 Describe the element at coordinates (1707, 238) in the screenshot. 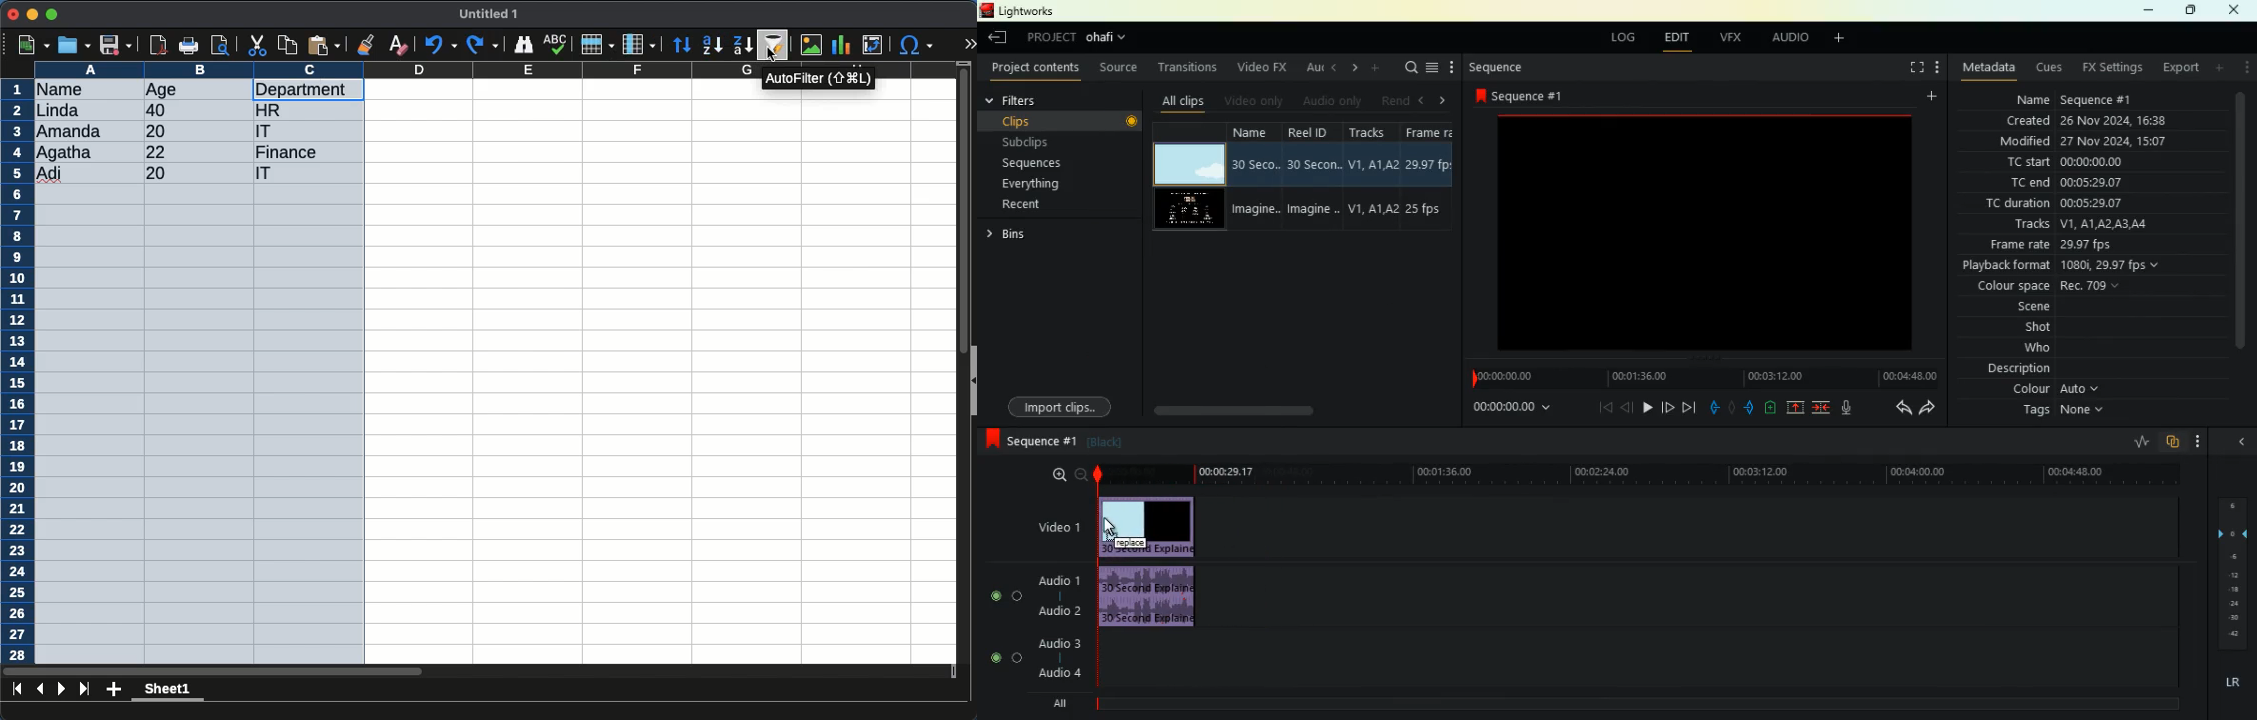

I see `screen` at that location.